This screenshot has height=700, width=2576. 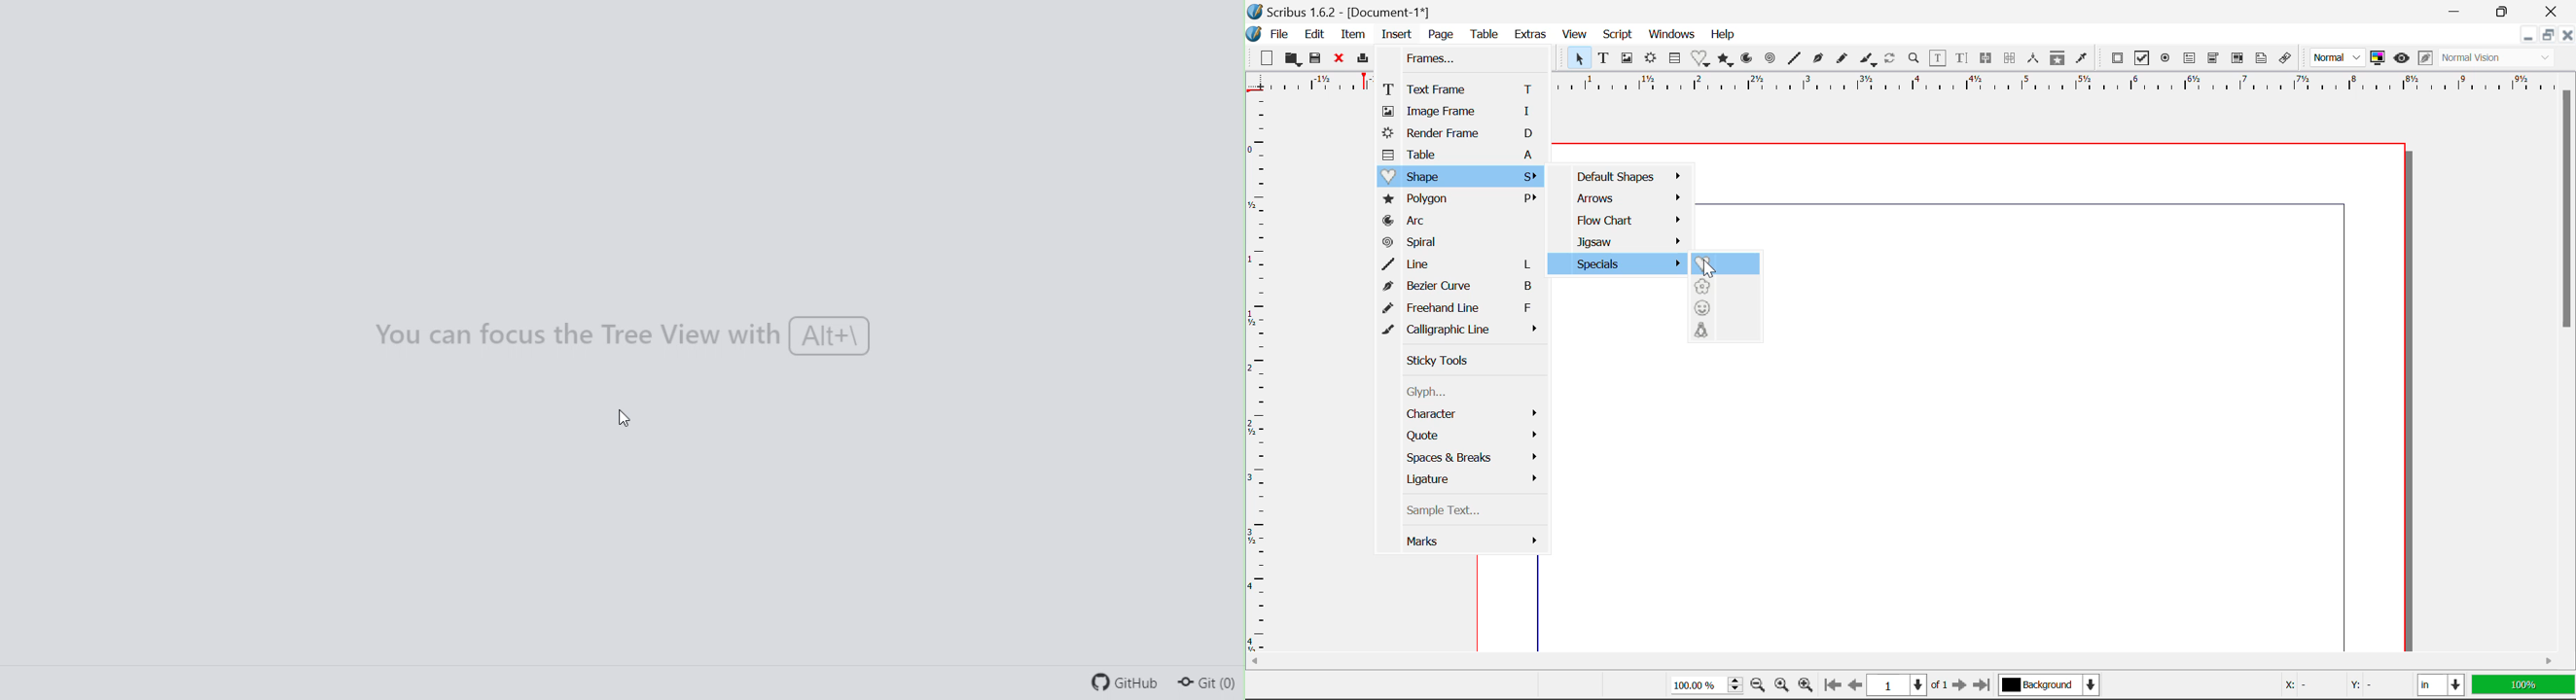 What do you see at coordinates (1315, 35) in the screenshot?
I see `Edit` at bounding box center [1315, 35].